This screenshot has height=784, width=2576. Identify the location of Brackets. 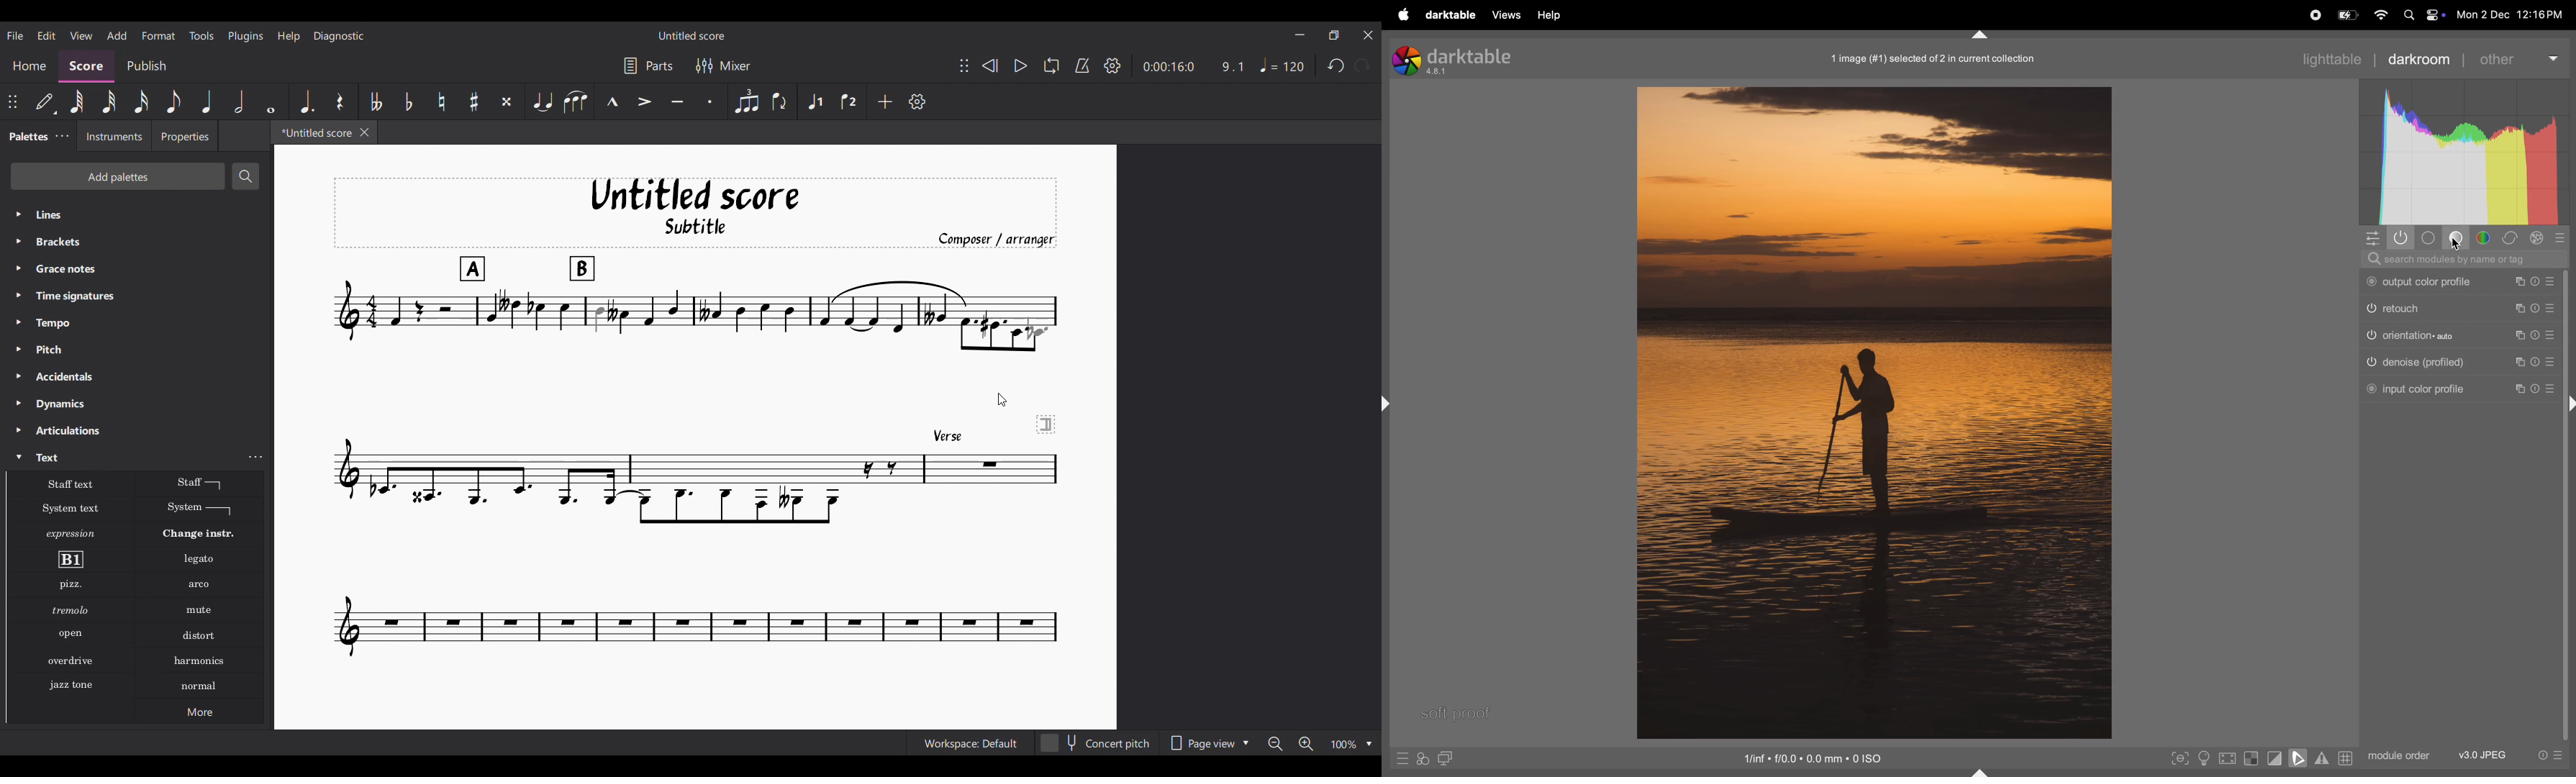
(136, 242).